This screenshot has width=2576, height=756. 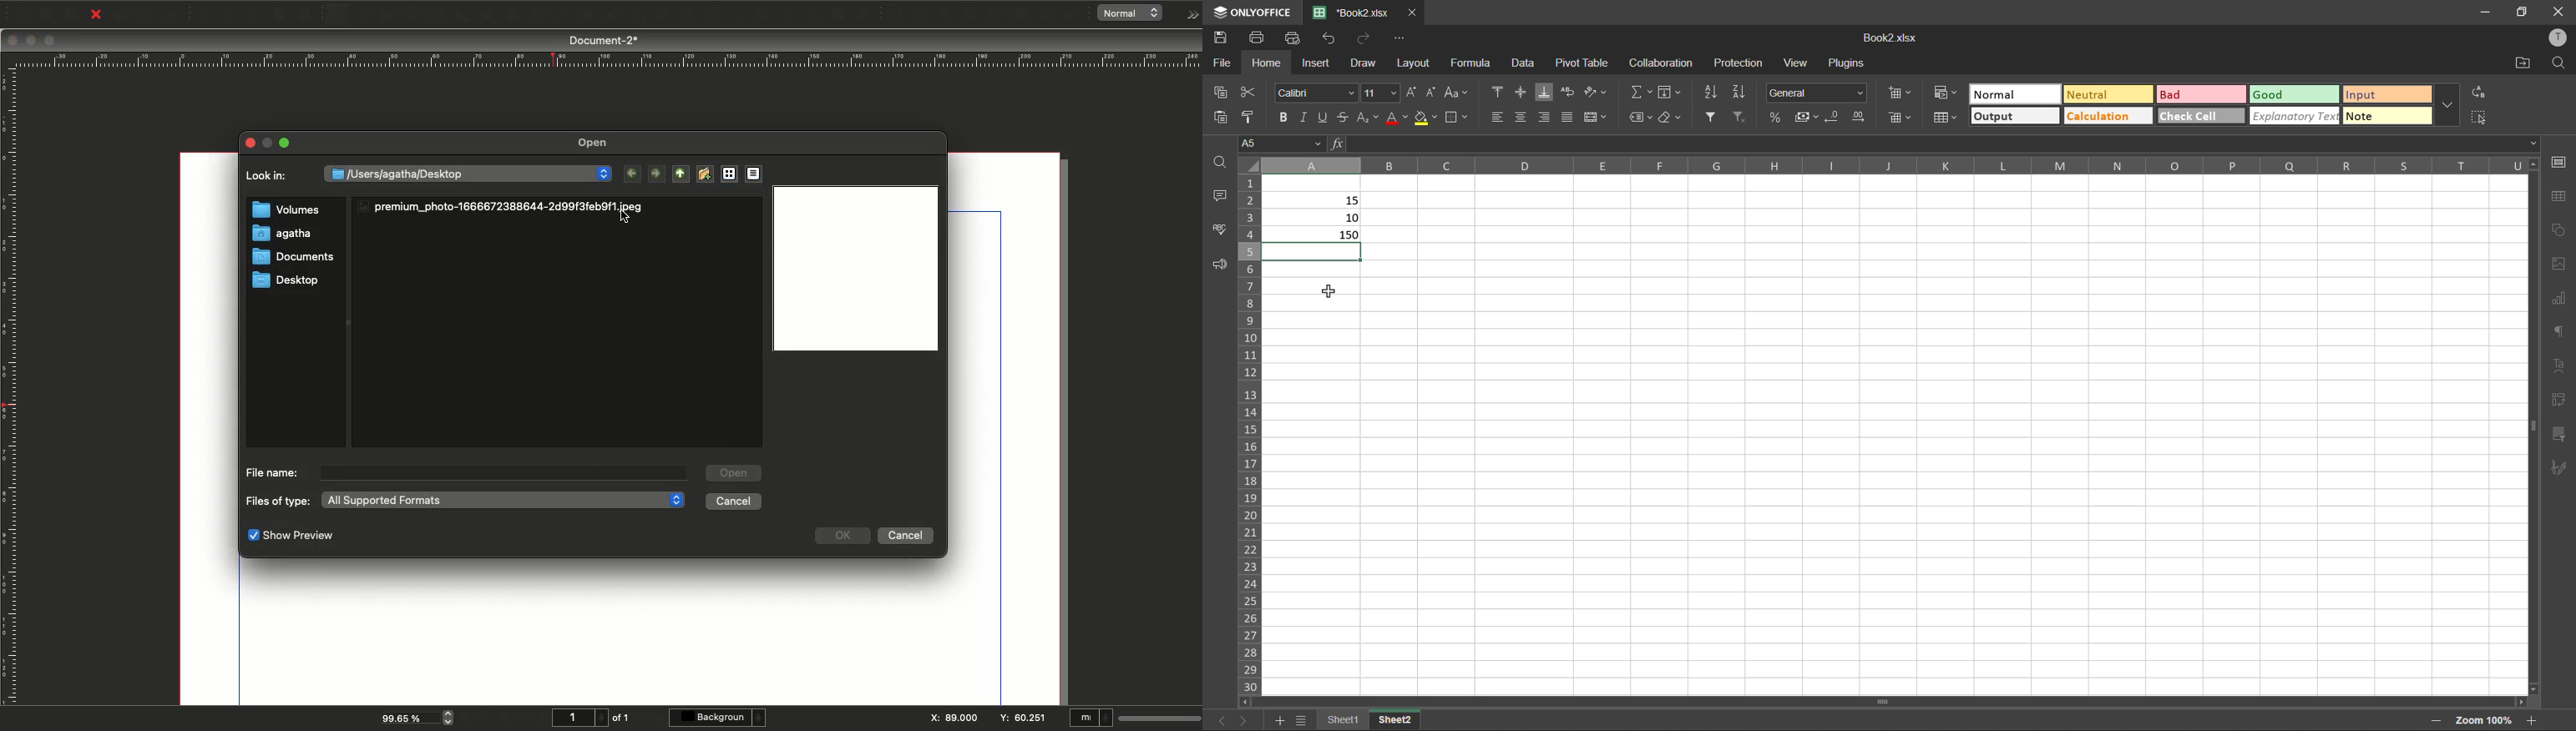 I want to click on replace, so click(x=2479, y=92).